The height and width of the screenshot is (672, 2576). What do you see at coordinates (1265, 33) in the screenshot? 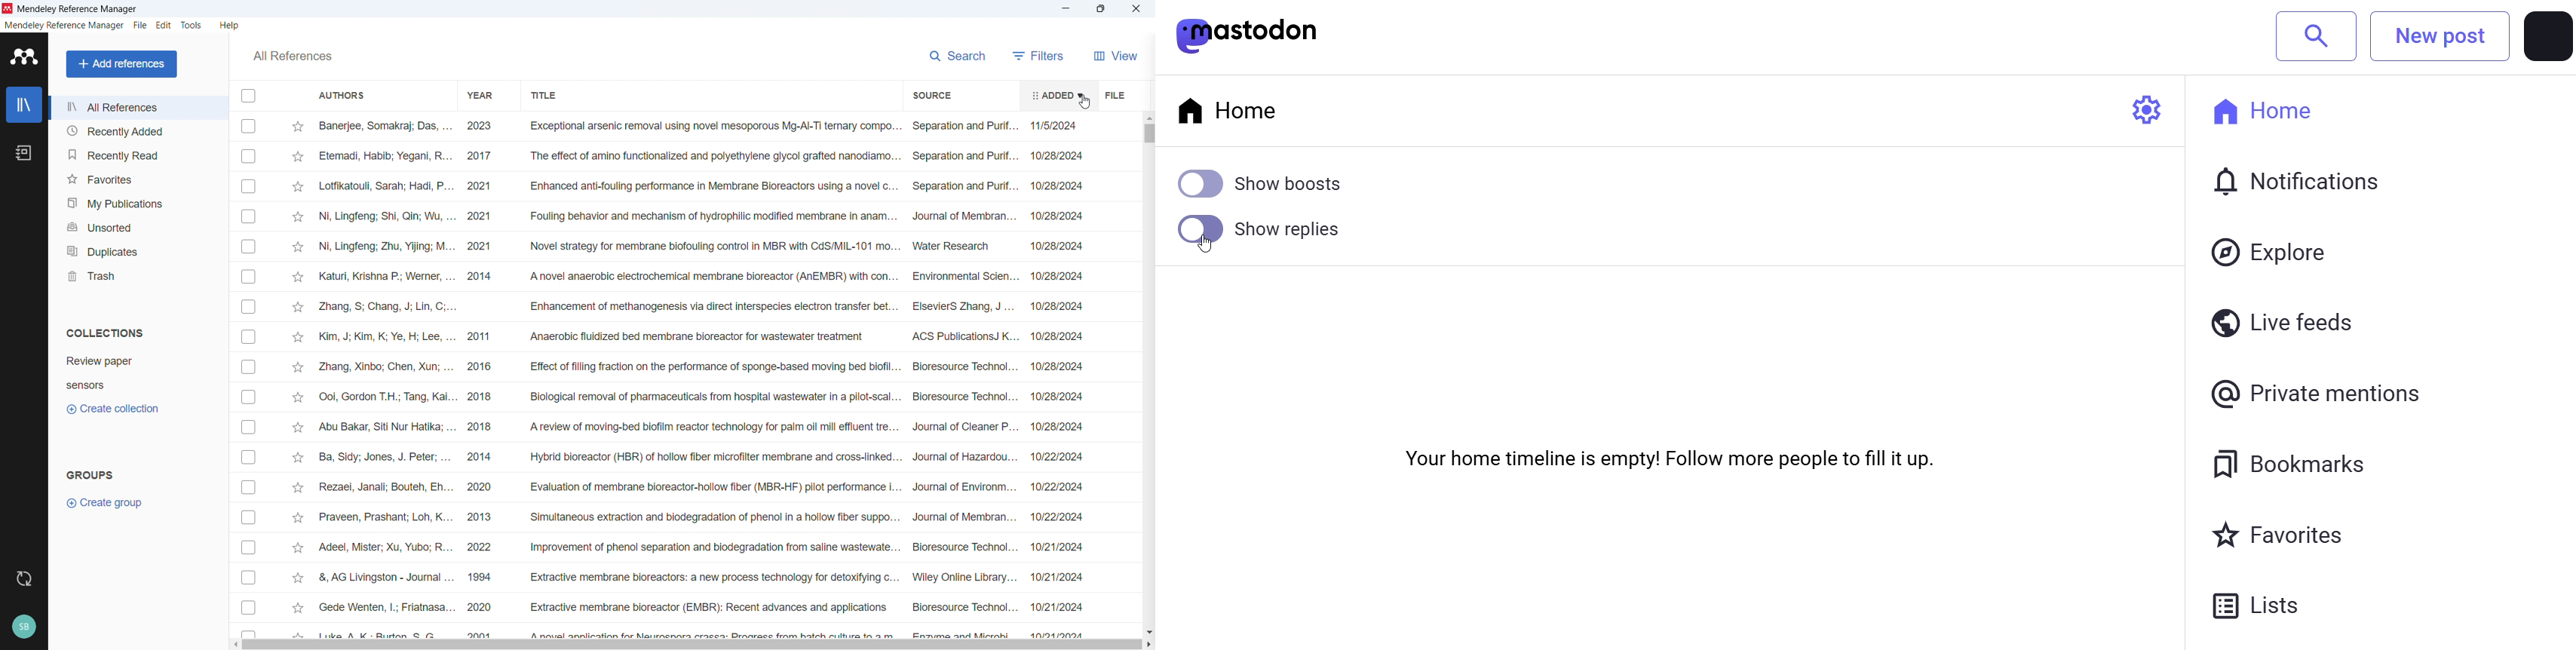
I see `mastodon` at bounding box center [1265, 33].